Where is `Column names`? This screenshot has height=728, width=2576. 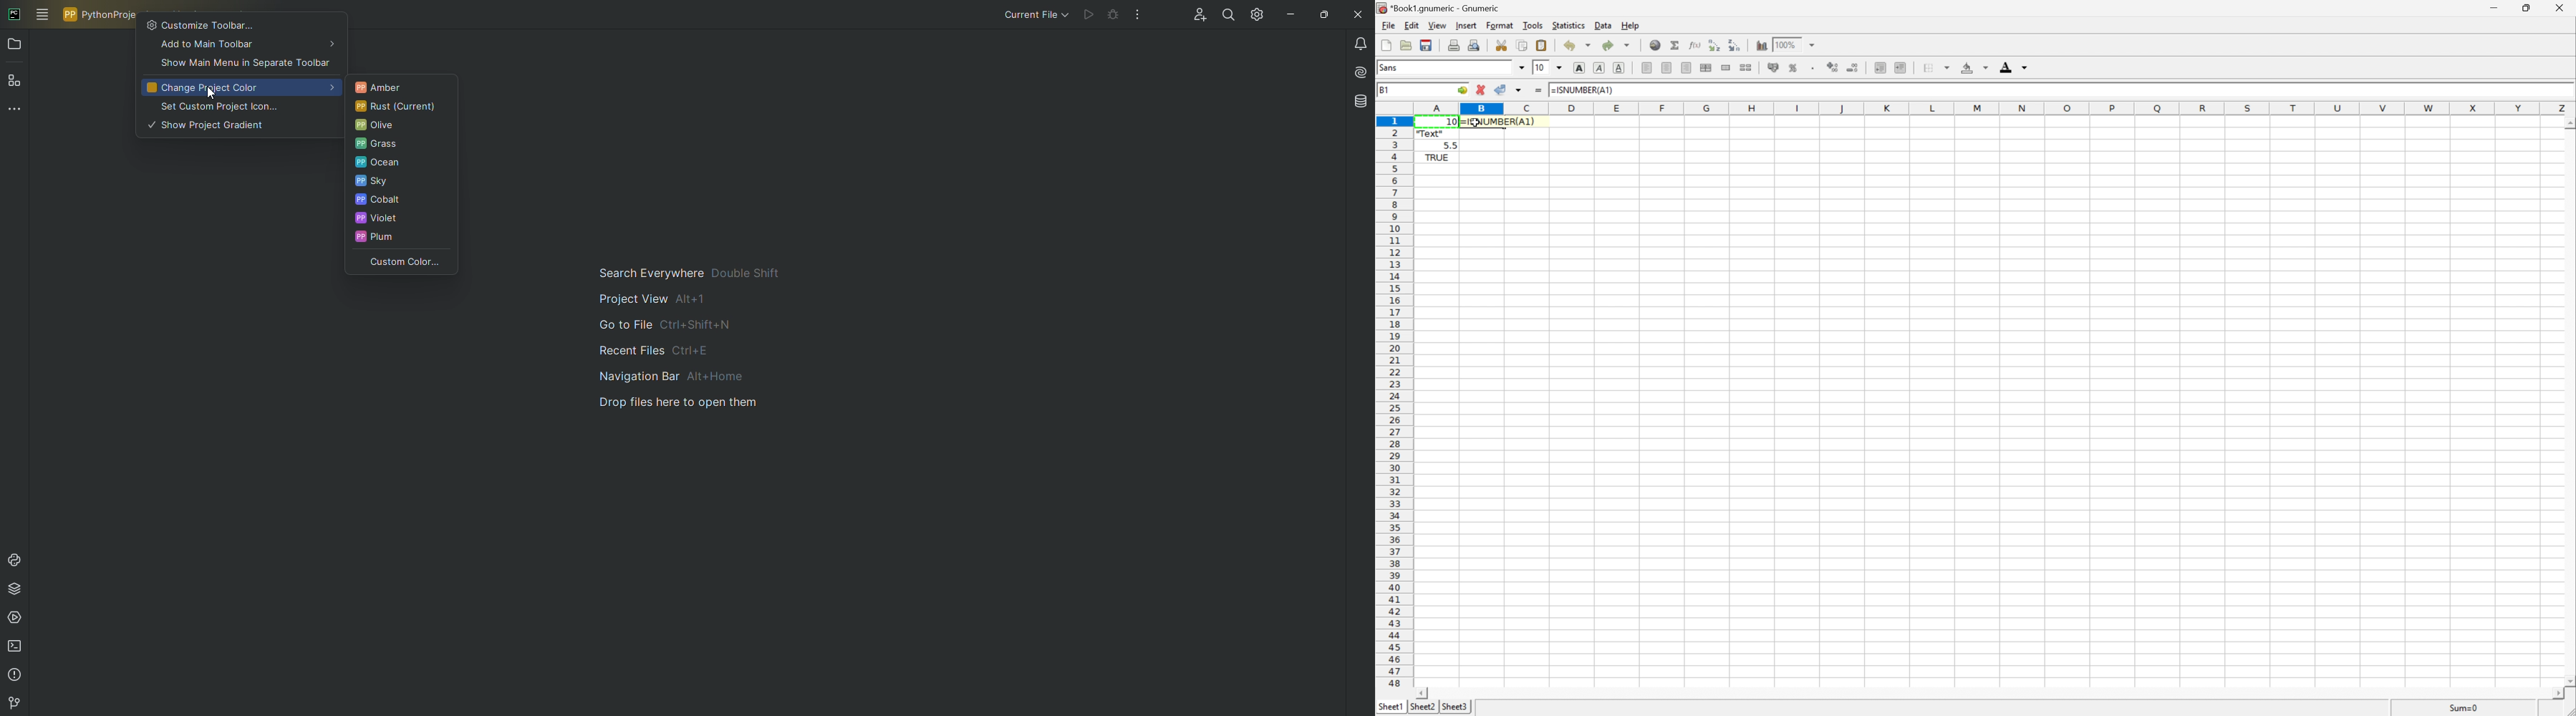
Column names is located at coordinates (1994, 108).